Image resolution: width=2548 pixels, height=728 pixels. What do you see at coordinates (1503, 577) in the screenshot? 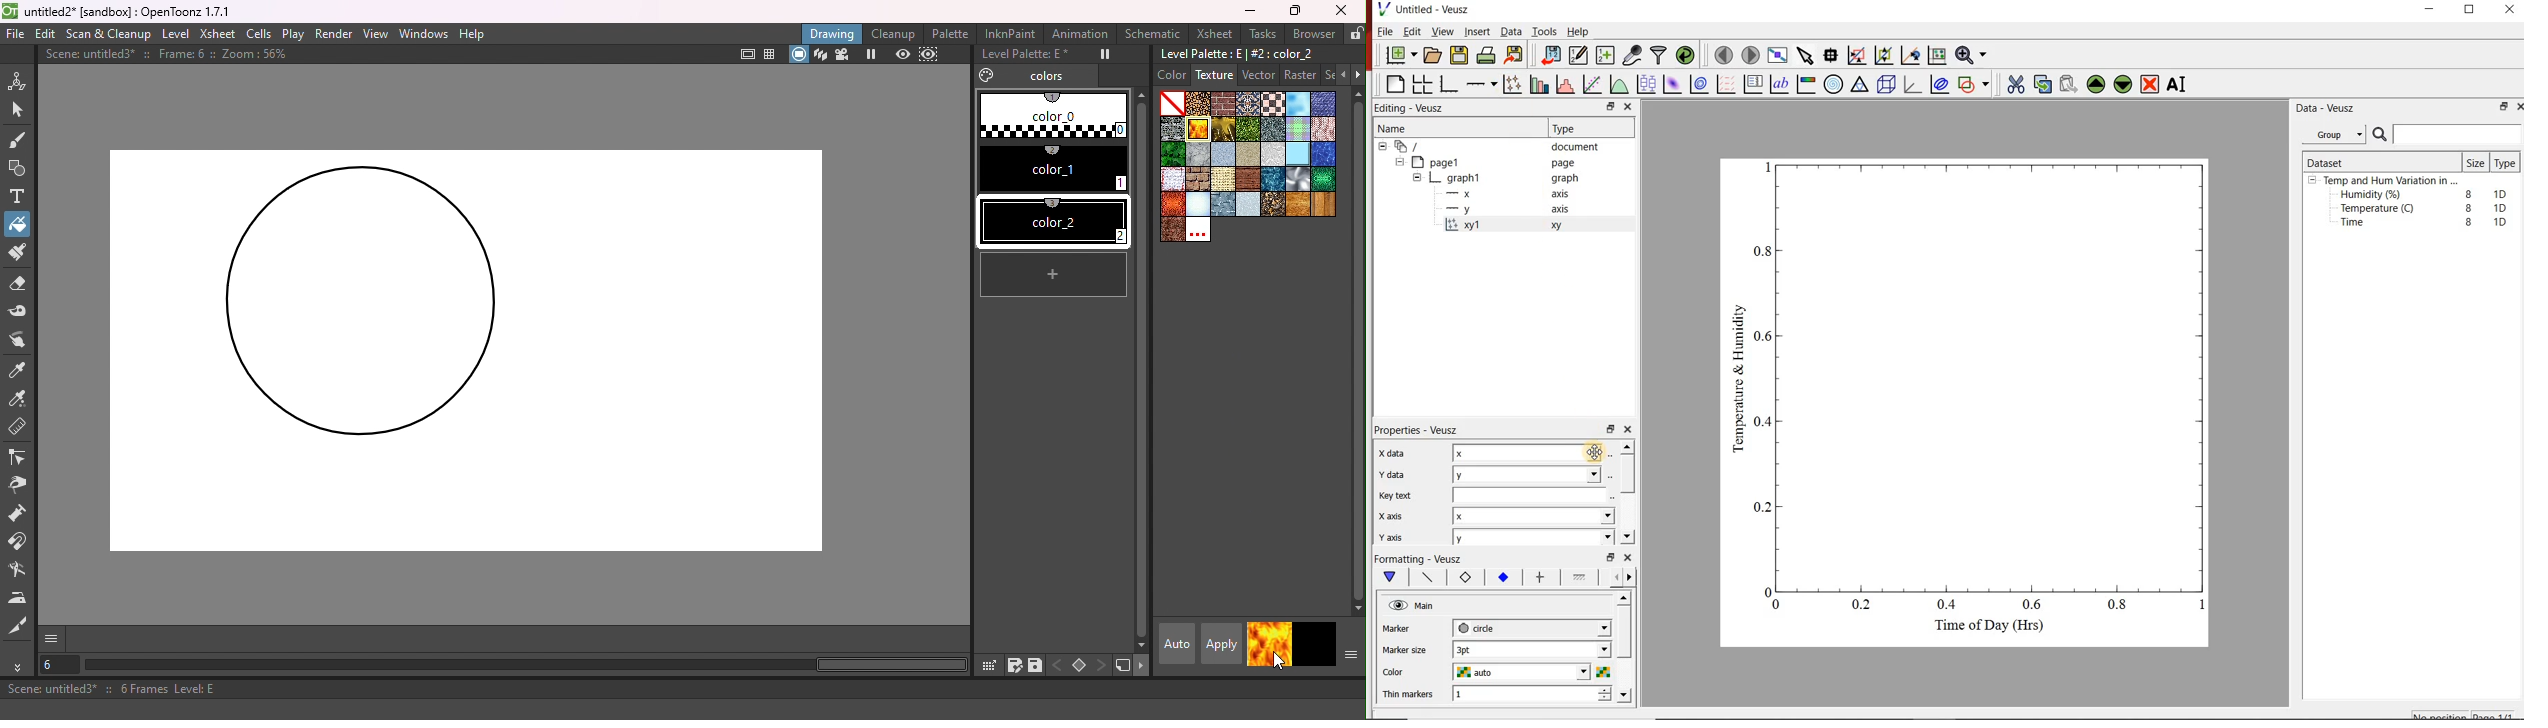
I see `marker fill` at bounding box center [1503, 577].